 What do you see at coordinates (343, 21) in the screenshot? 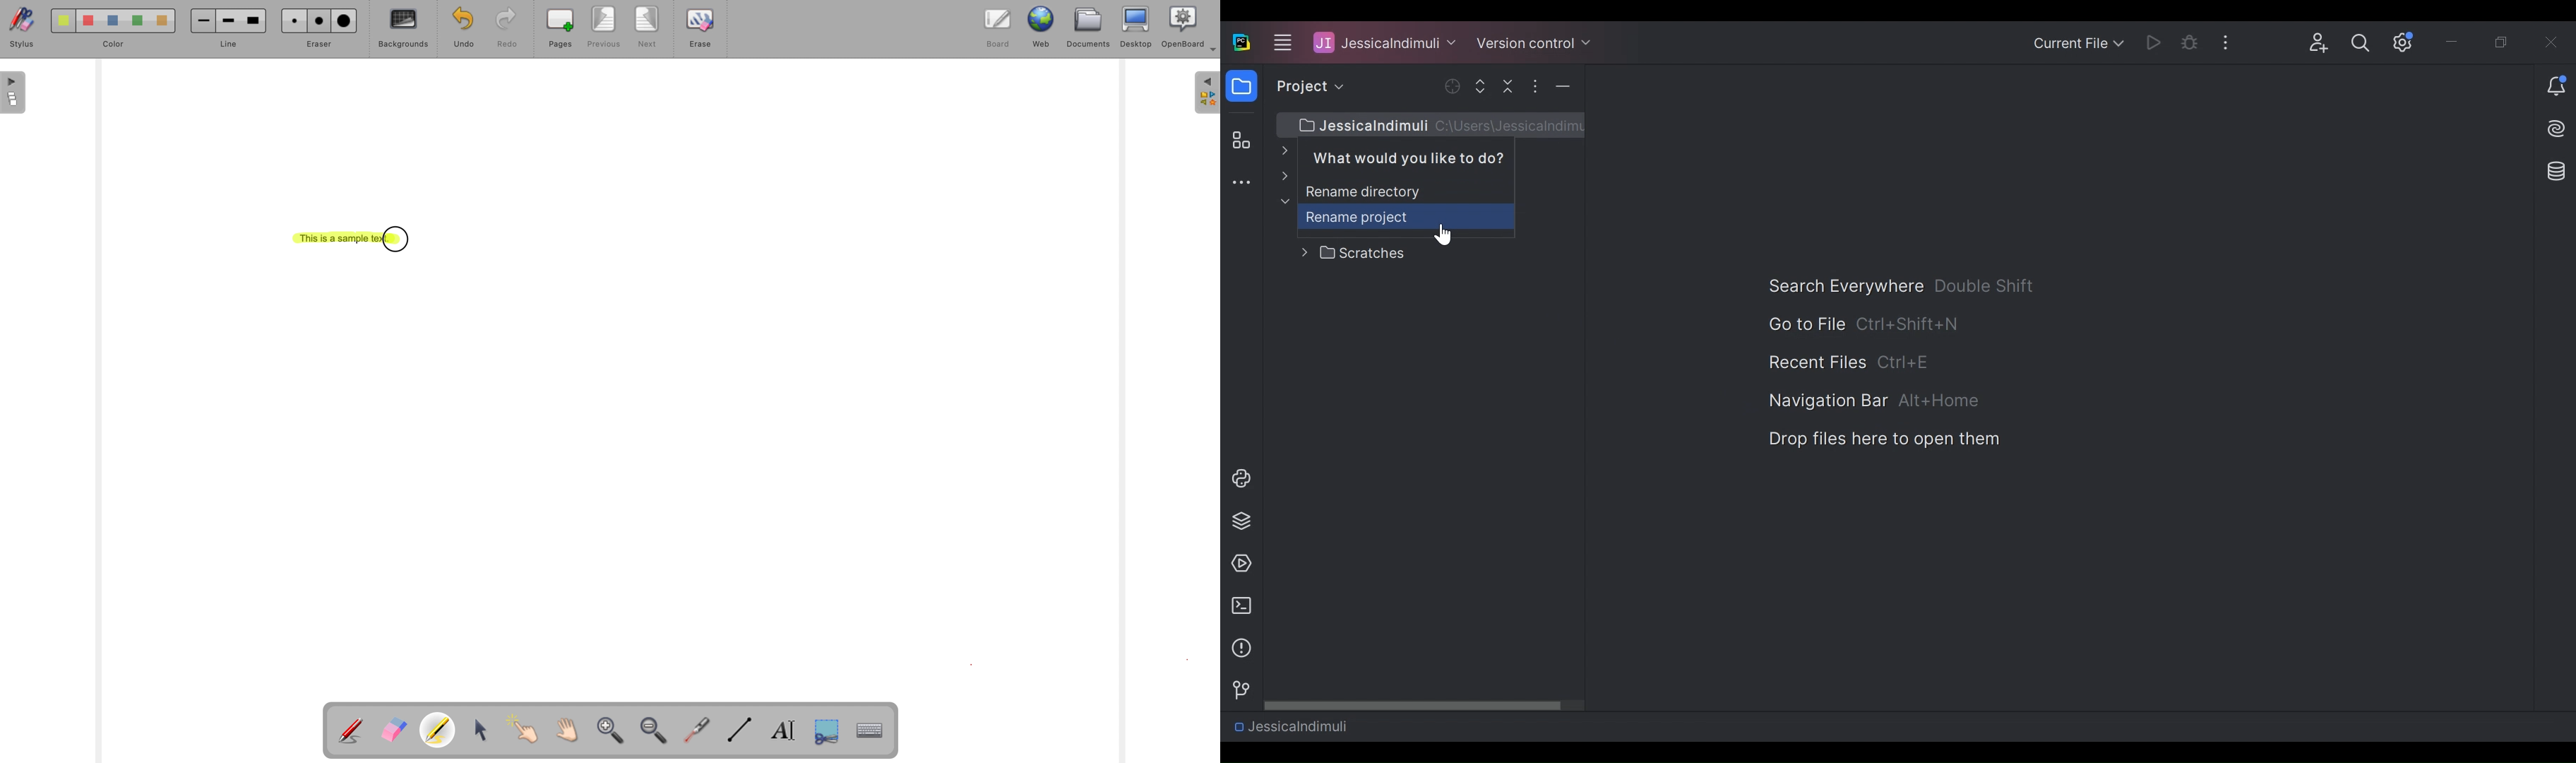
I see `Large Eraser` at bounding box center [343, 21].